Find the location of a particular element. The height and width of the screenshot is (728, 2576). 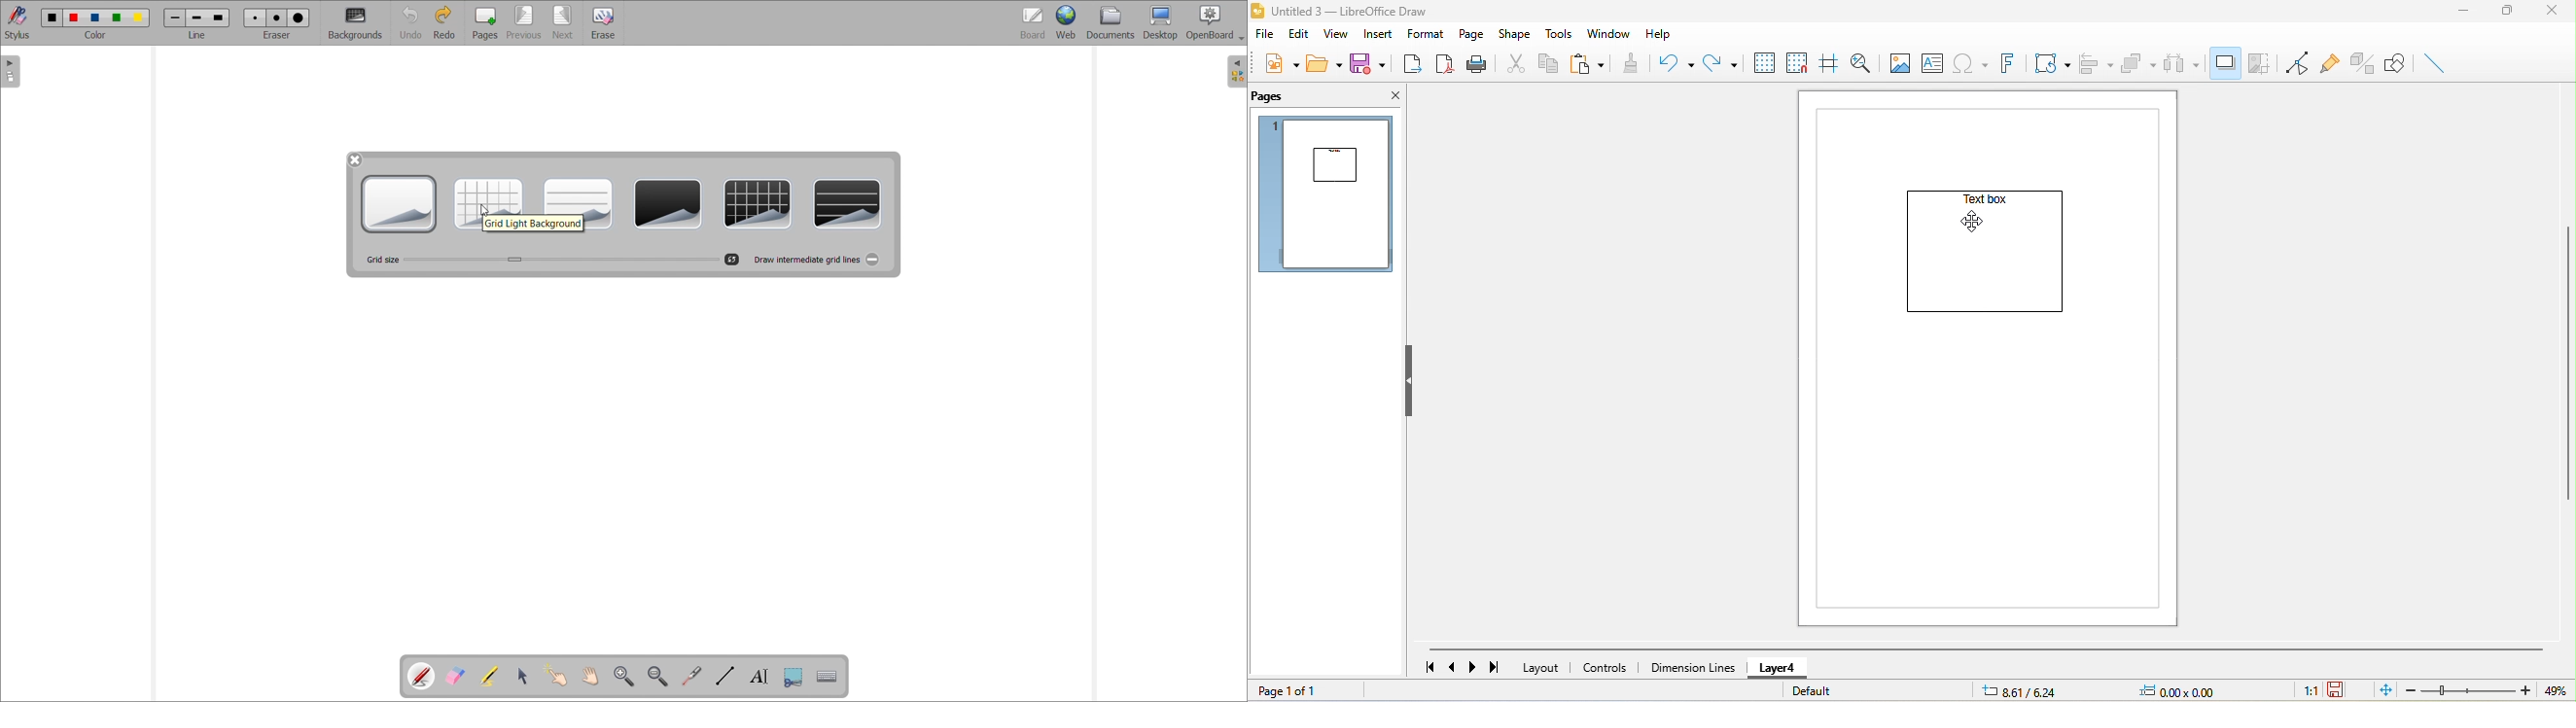

1:1 is located at coordinates (2302, 689).